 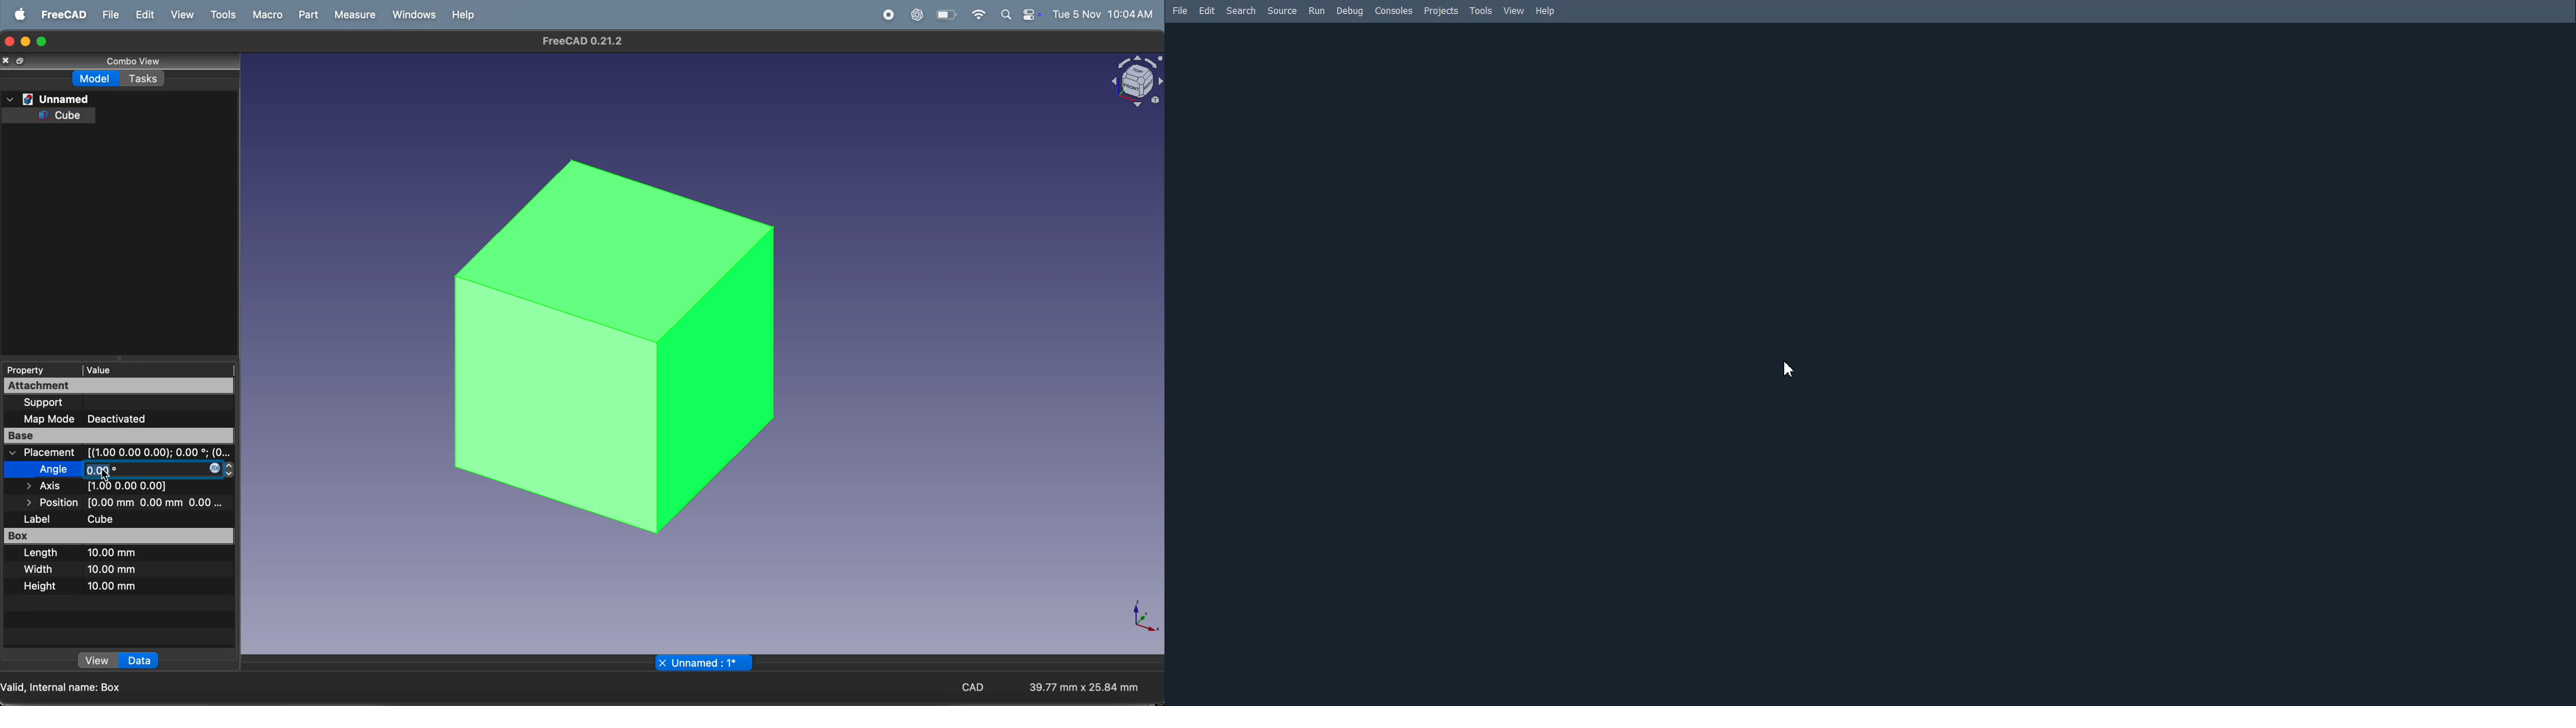 What do you see at coordinates (45, 503) in the screenshot?
I see `position` at bounding box center [45, 503].